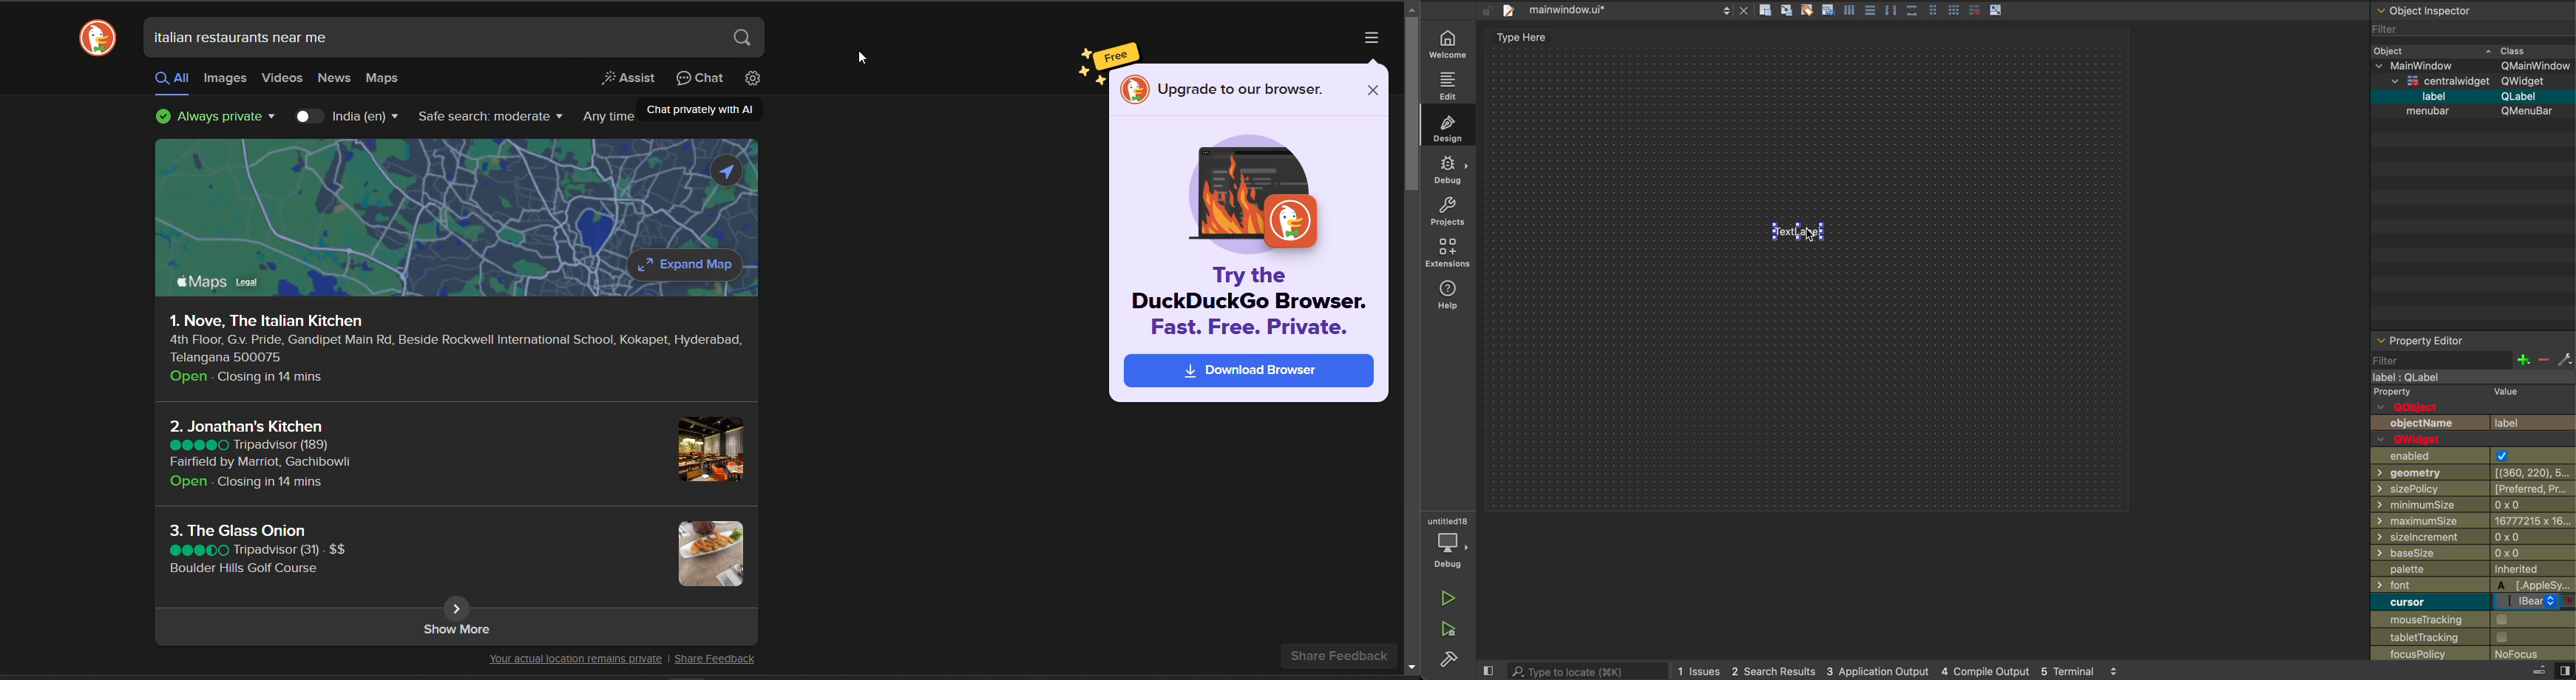  What do you see at coordinates (2426, 456) in the screenshot?
I see `enabled` at bounding box center [2426, 456].